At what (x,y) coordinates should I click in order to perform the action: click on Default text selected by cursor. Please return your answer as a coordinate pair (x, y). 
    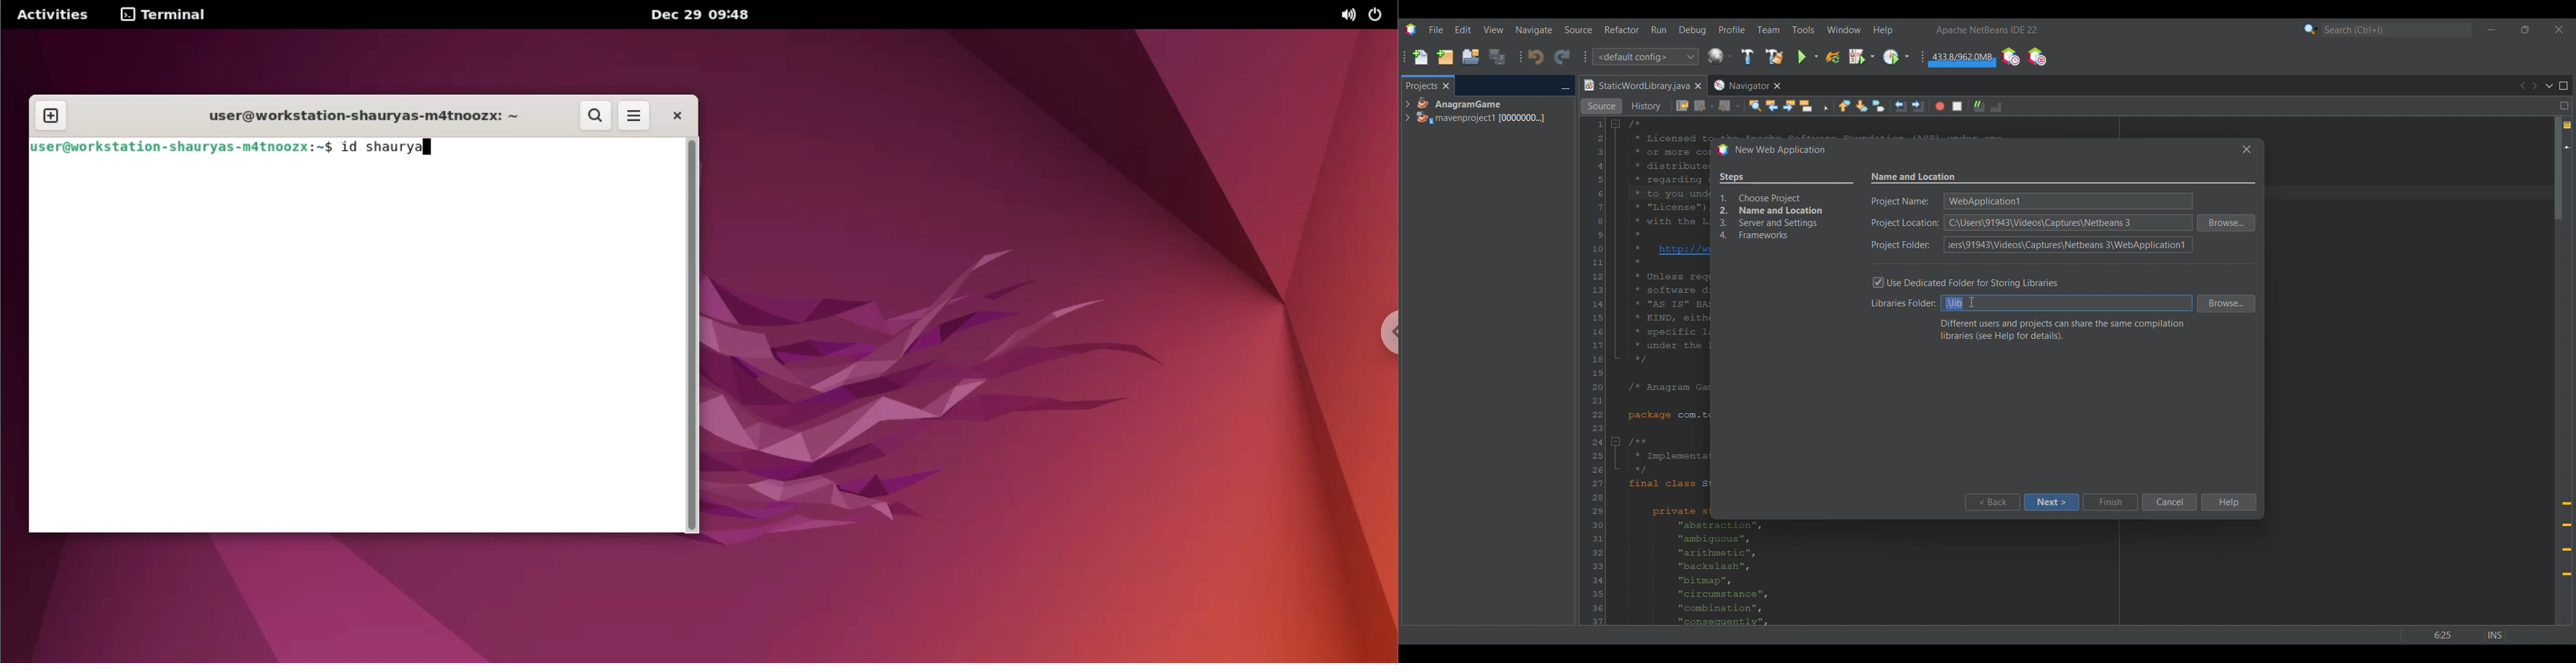
    Looking at the image, I should click on (1954, 303).